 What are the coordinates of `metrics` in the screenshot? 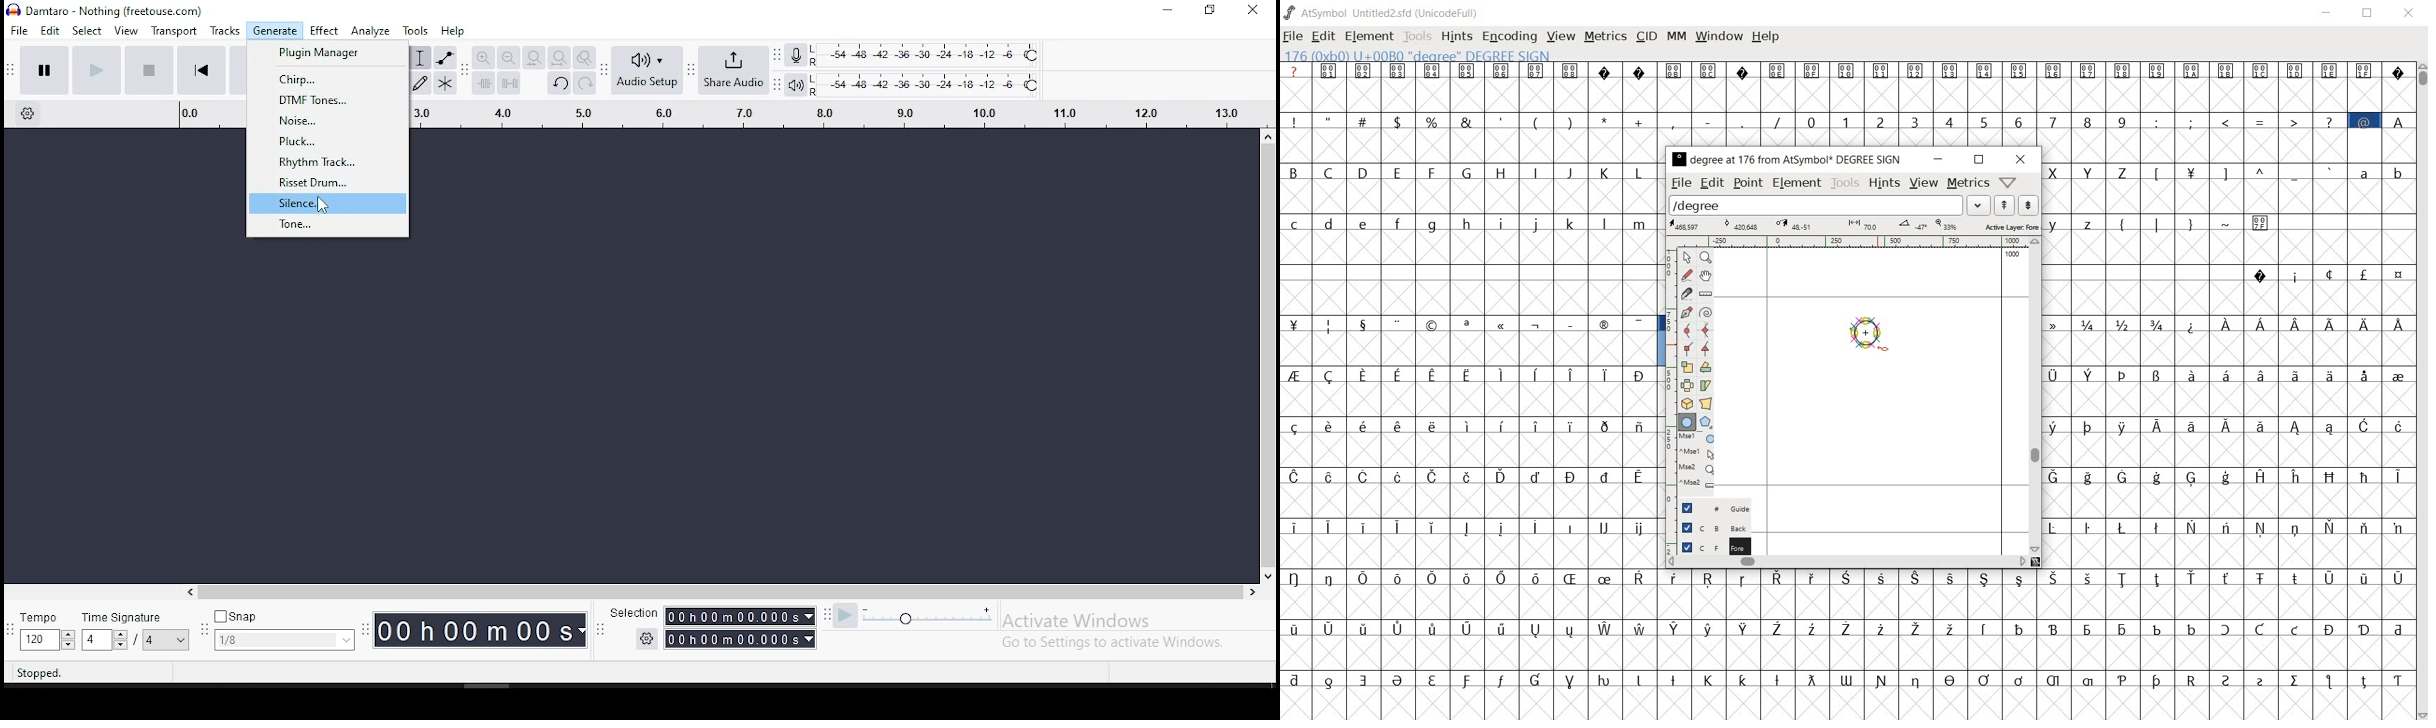 It's located at (1605, 37).